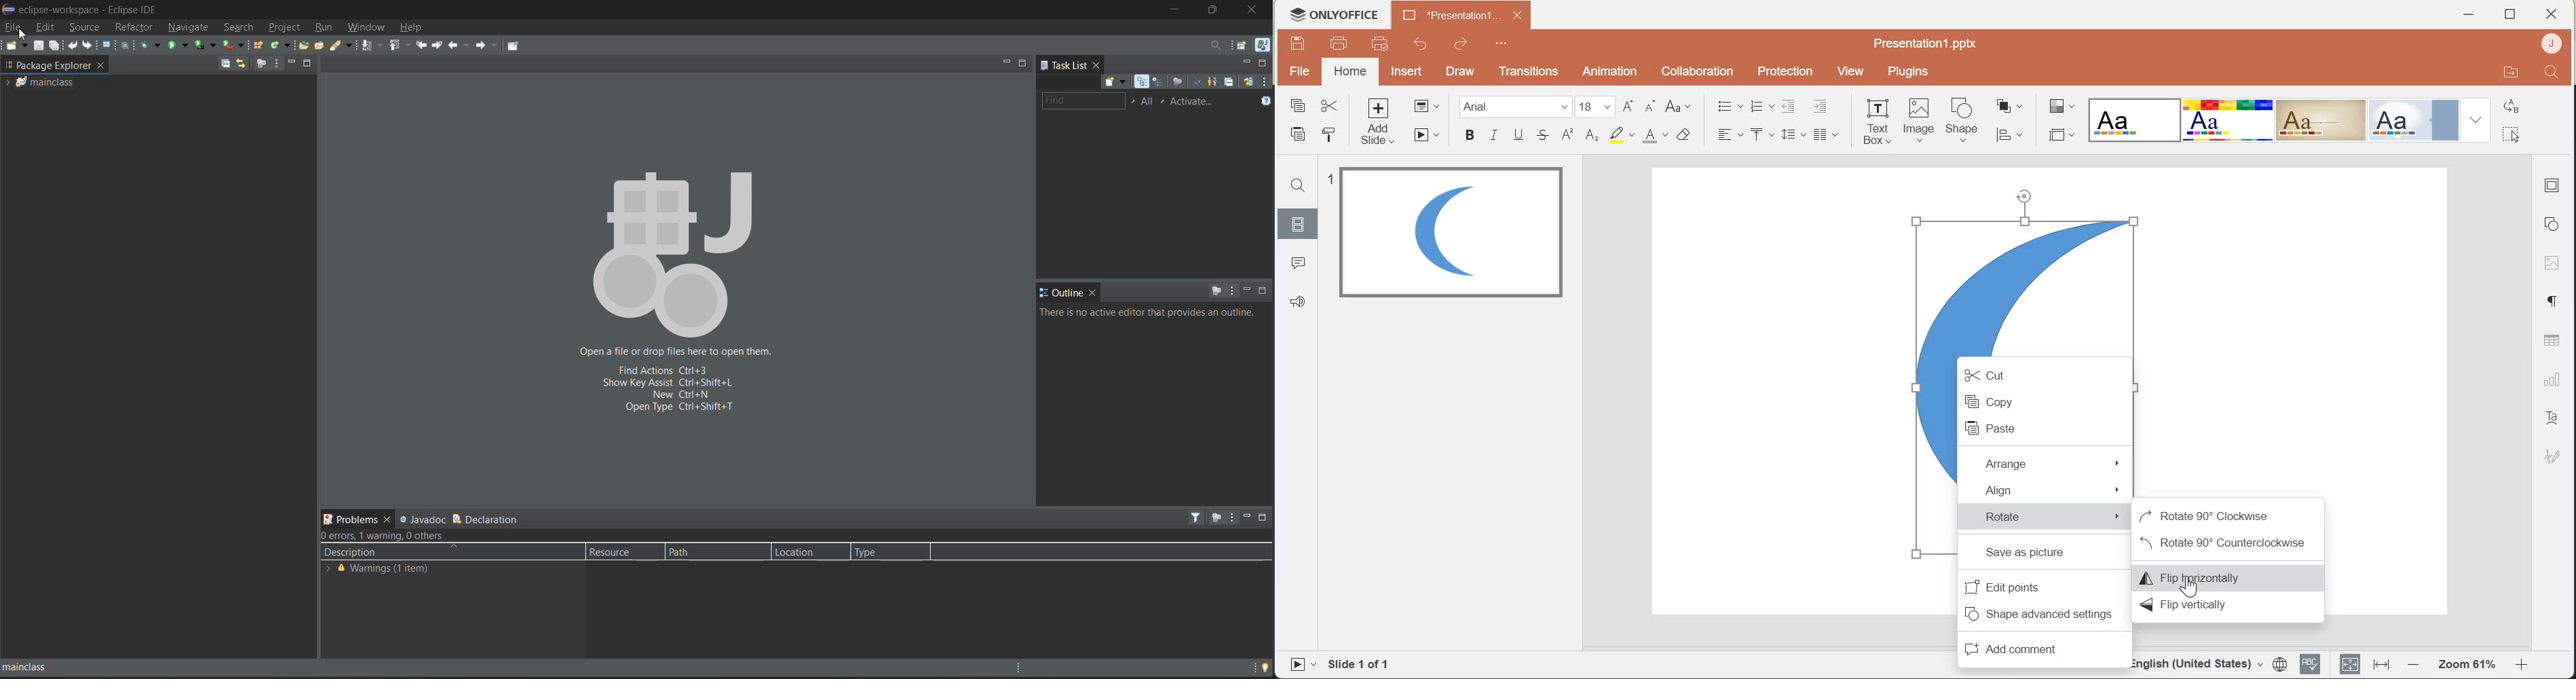  What do you see at coordinates (1173, 11) in the screenshot?
I see `minimize` at bounding box center [1173, 11].